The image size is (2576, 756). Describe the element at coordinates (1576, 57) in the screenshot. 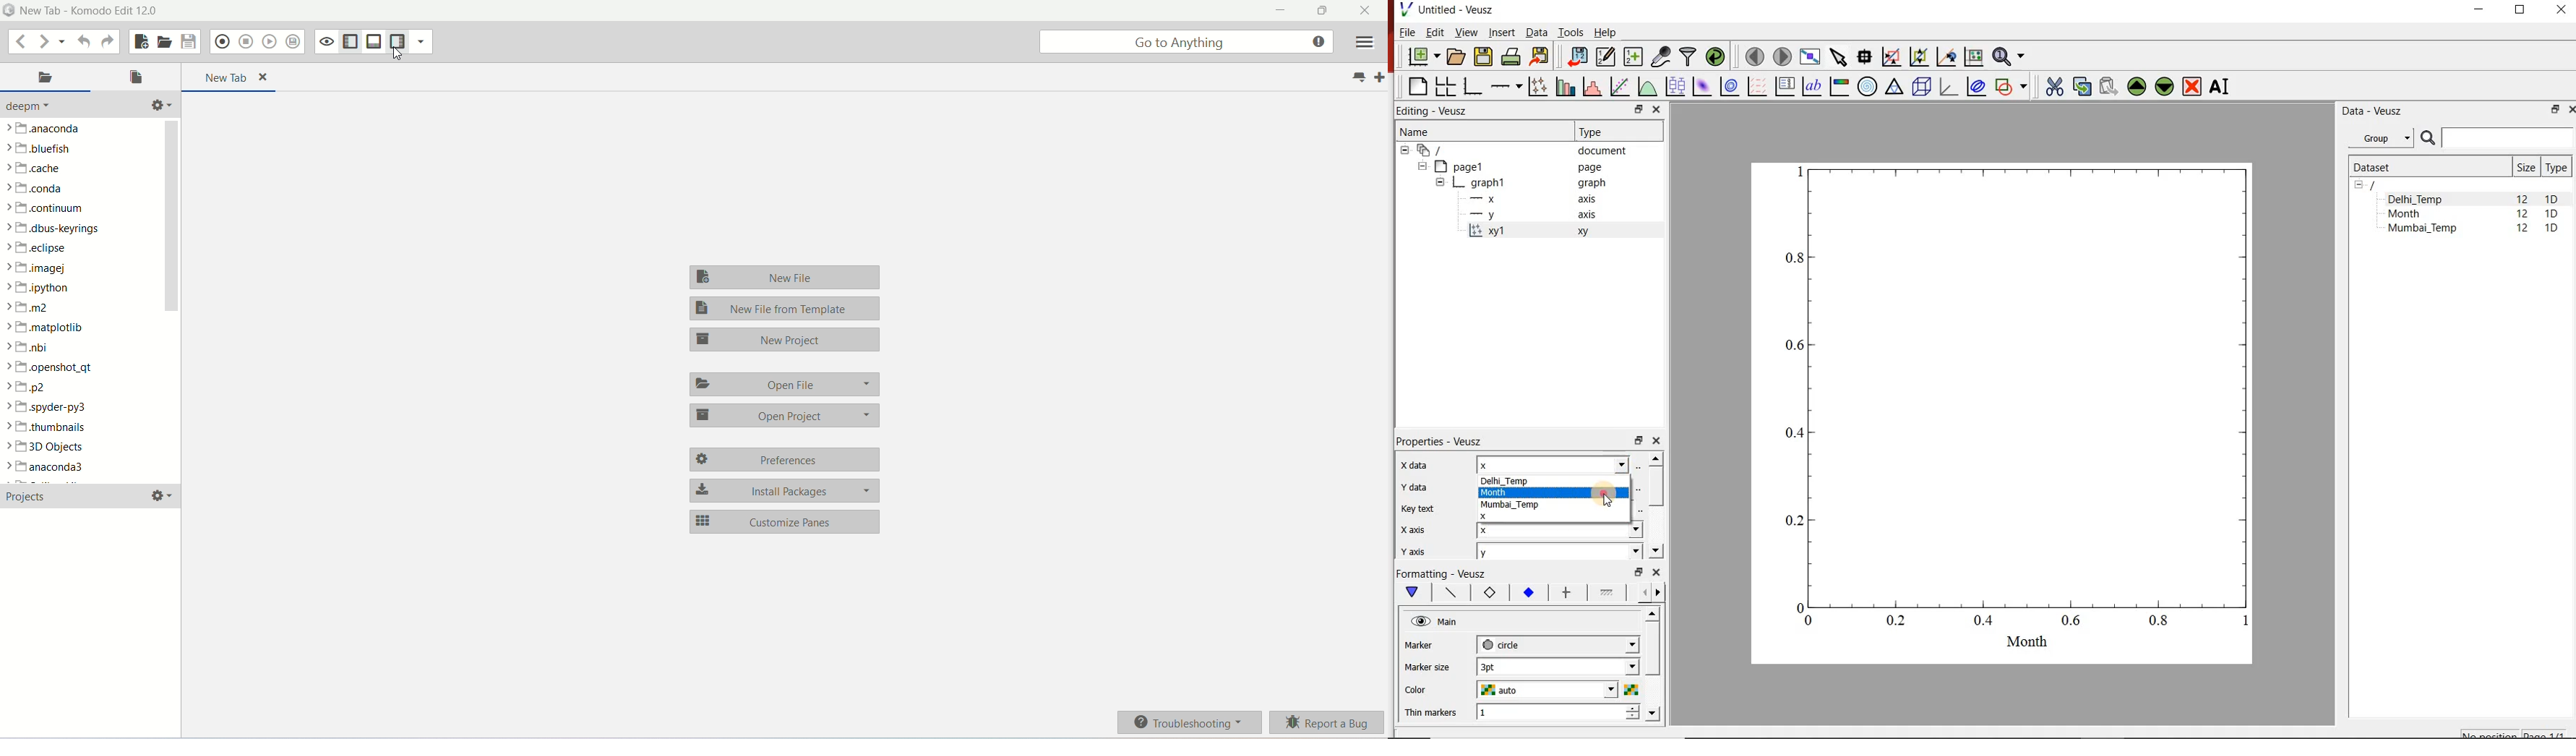

I see `import data into Veusz` at that location.